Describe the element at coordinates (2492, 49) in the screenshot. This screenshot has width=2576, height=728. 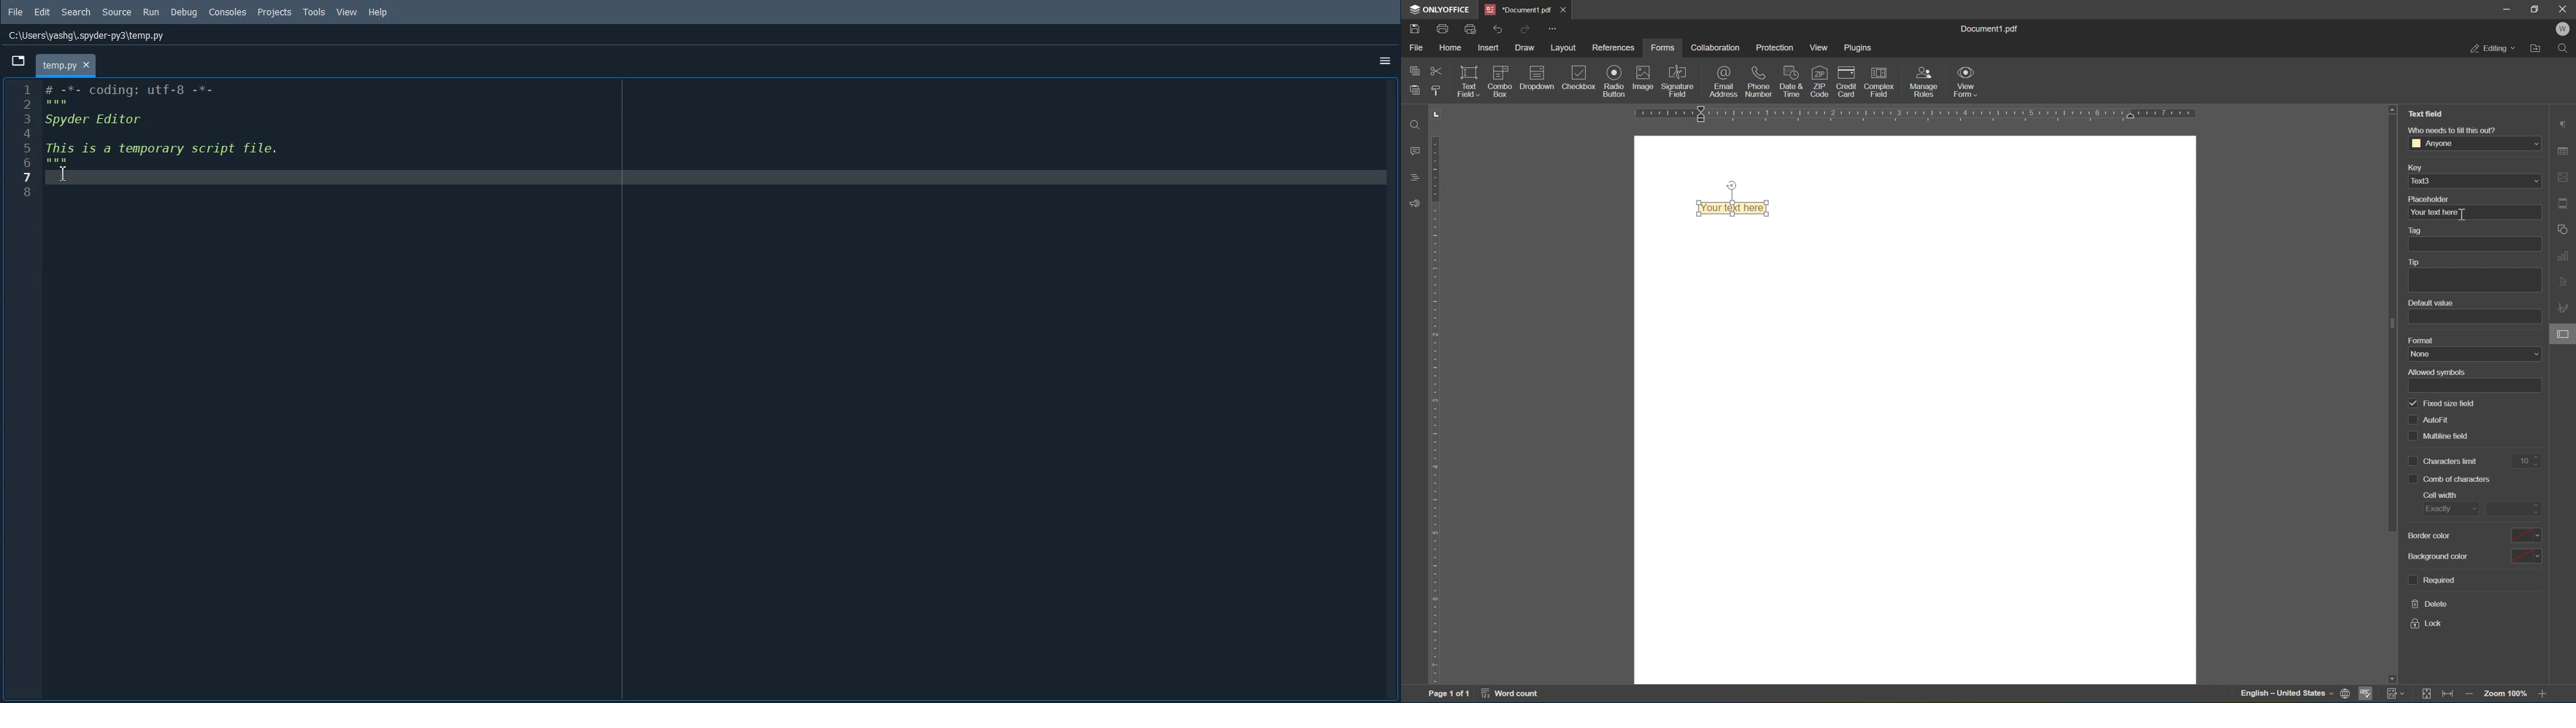
I see `editing` at that location.